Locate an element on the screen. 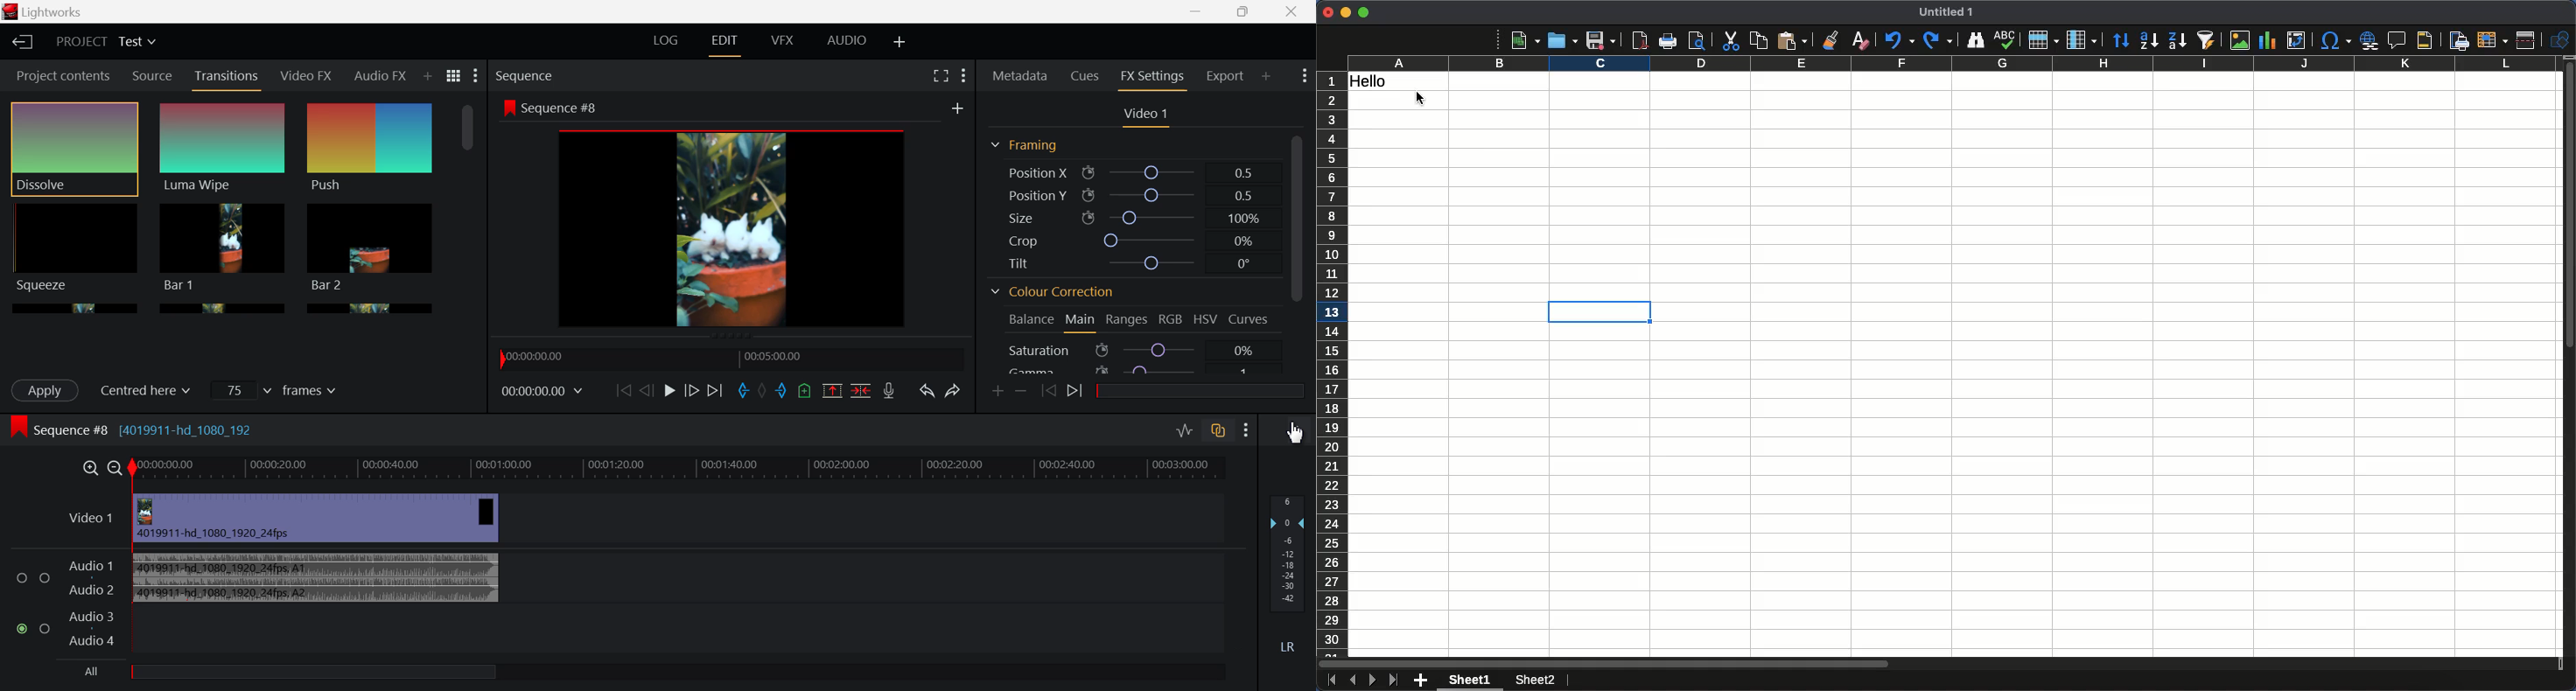  Timeline Track is located at coordinates (680, 468).